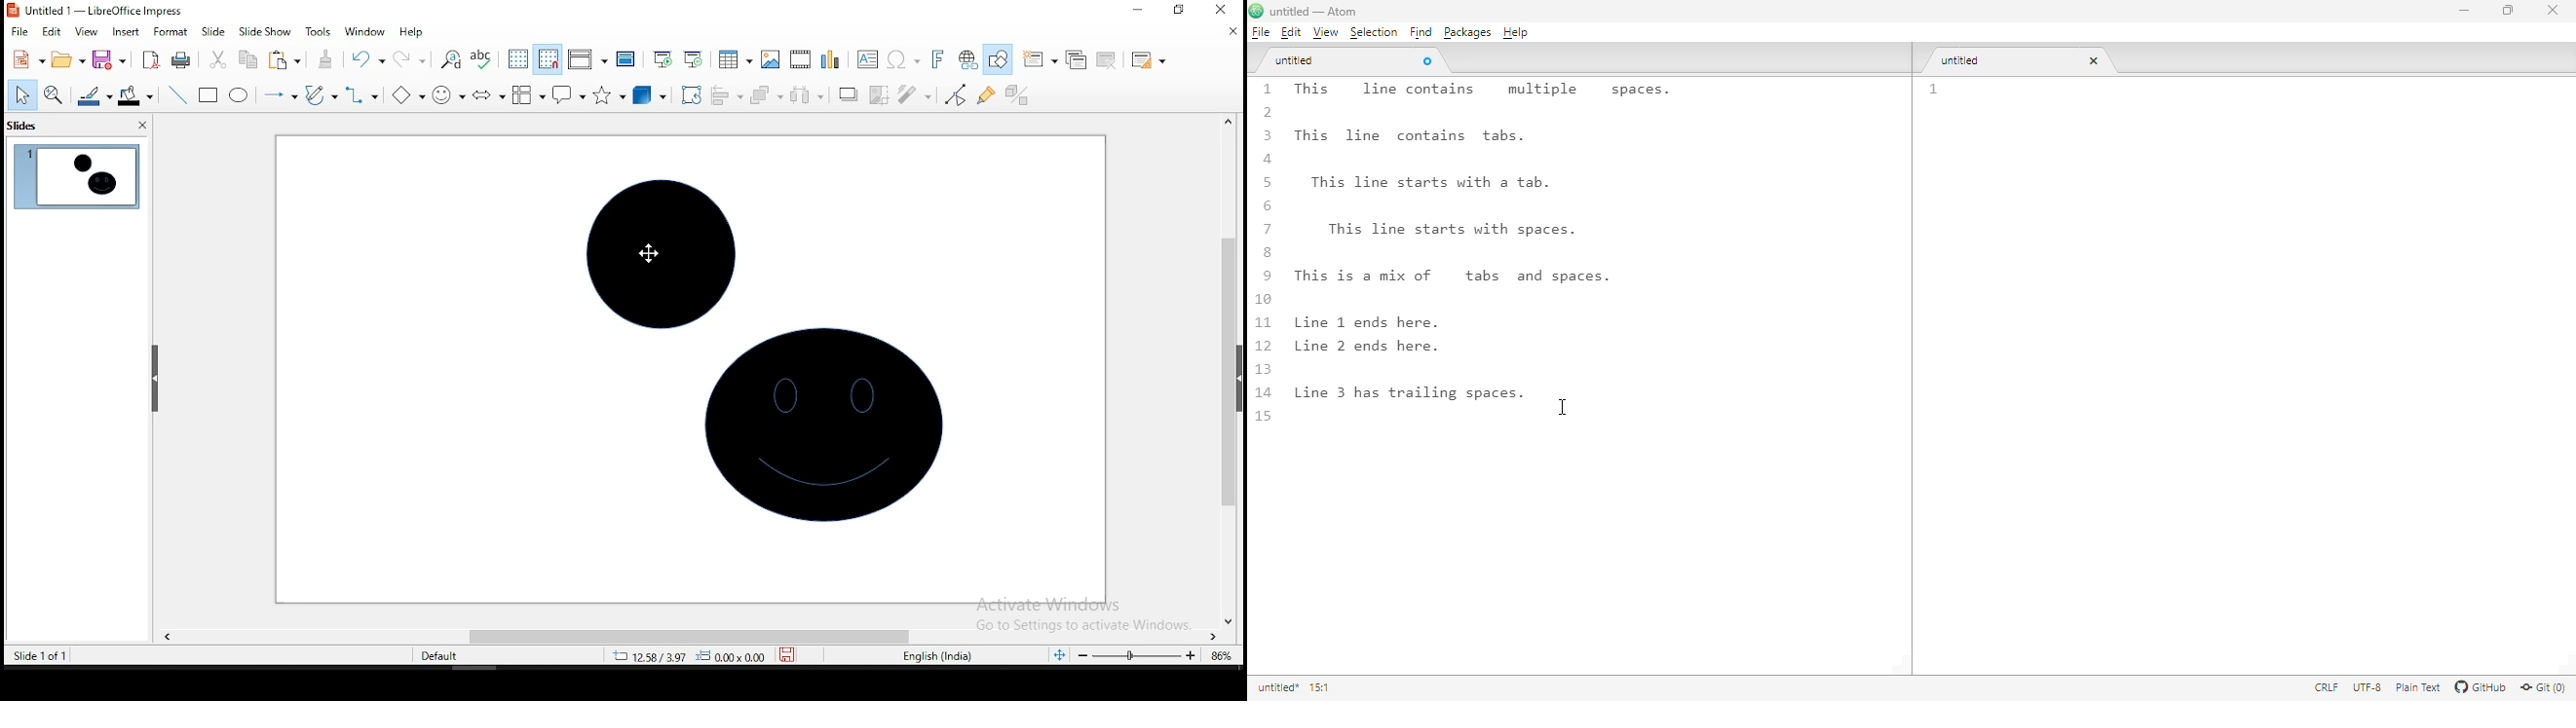  I want to click on insert fontwork text, so click(939, 58).